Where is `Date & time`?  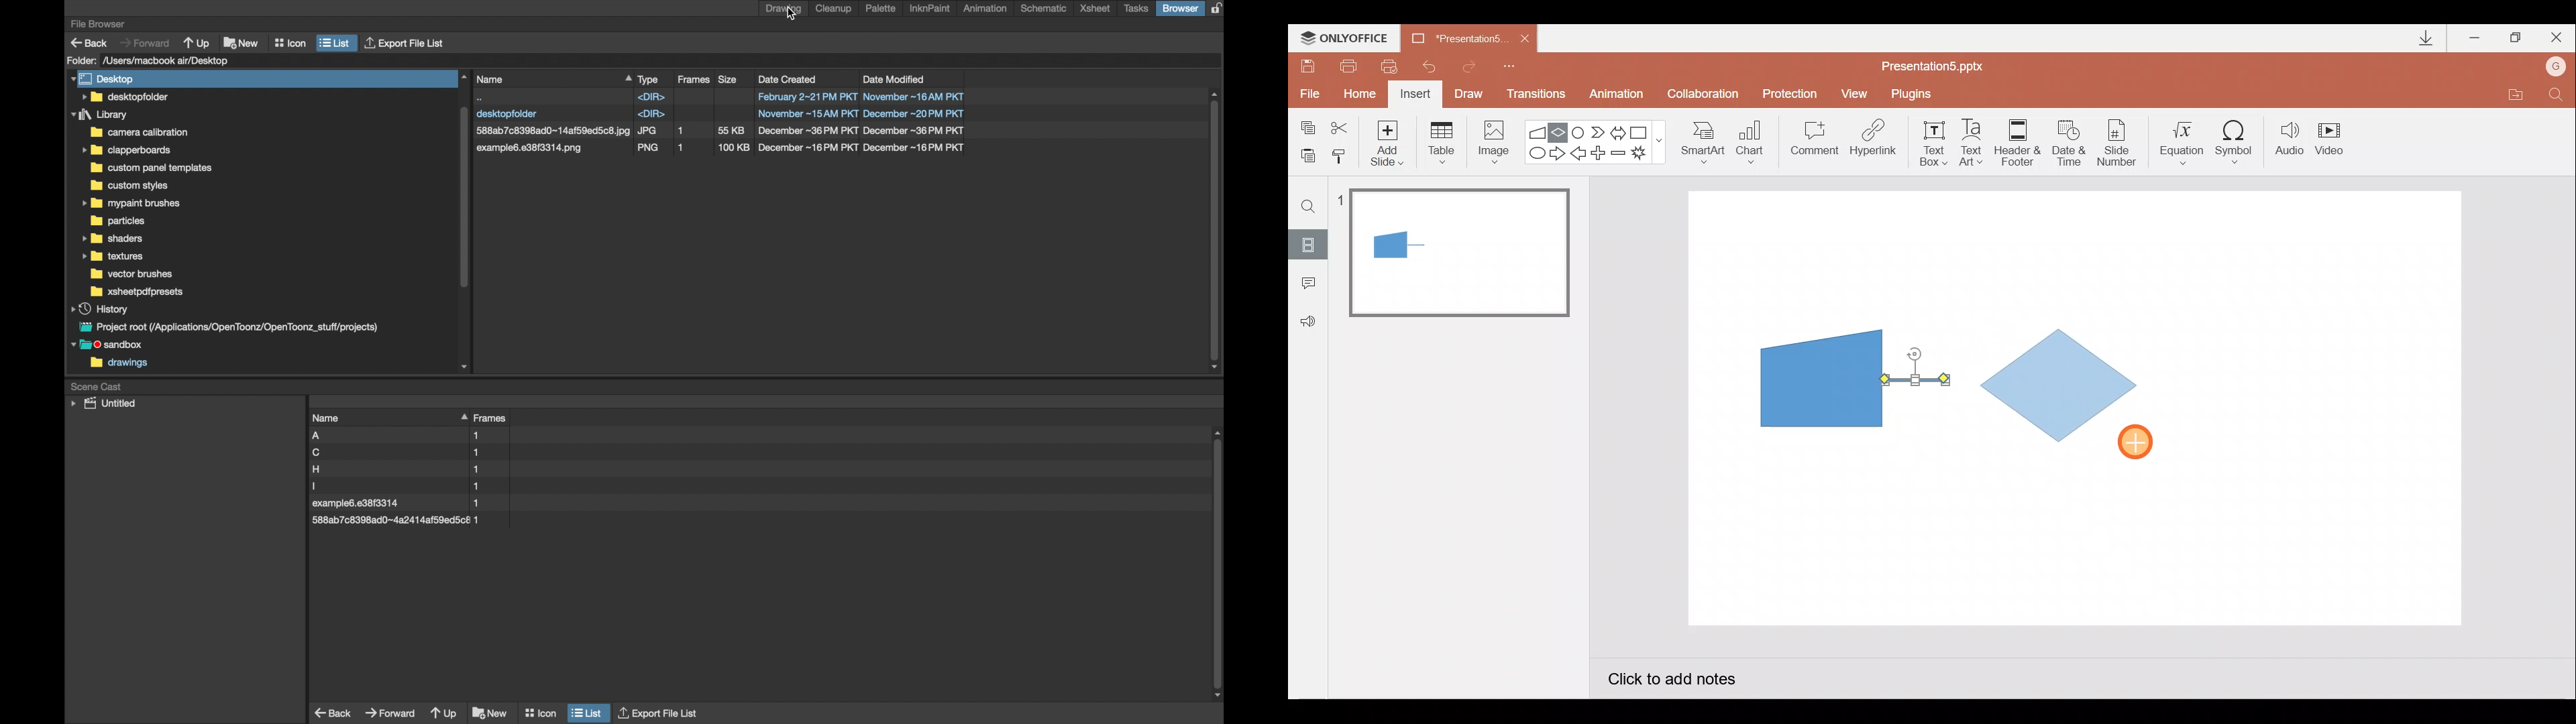 Date & time is located at coordinates (2068, 139).